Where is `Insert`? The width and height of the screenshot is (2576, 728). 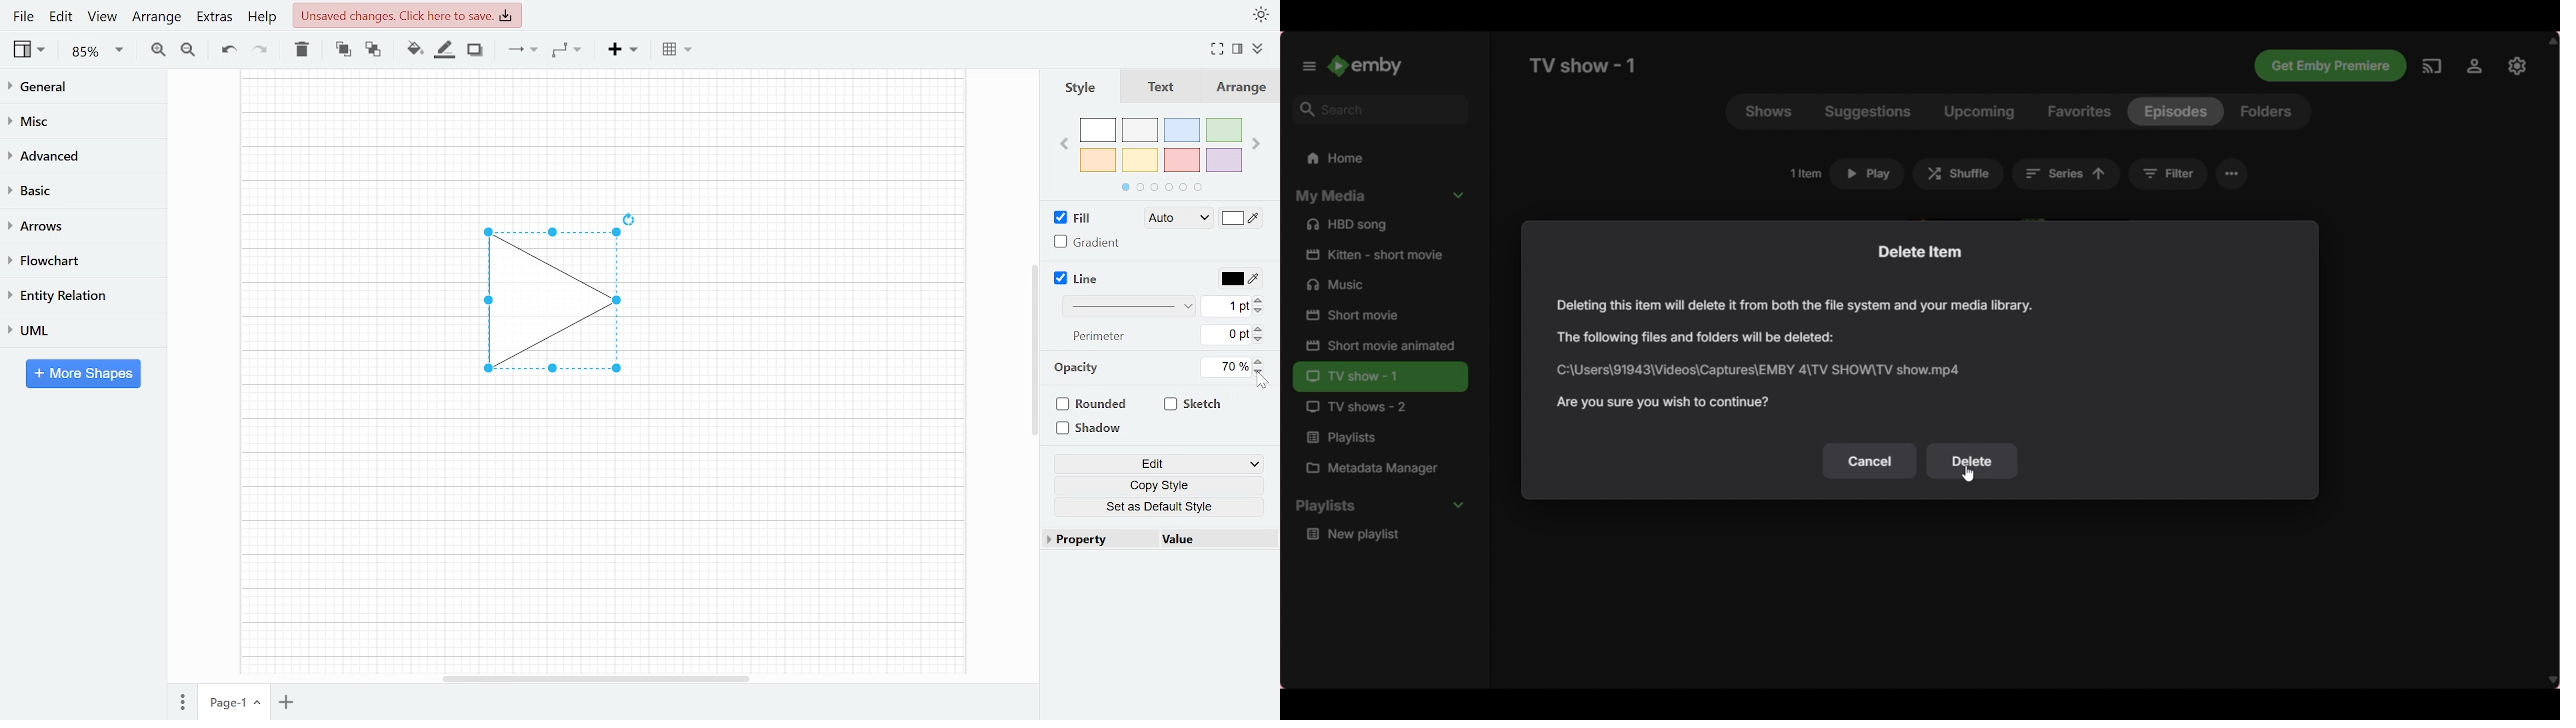 Insert is located at coordinates (623, 48).